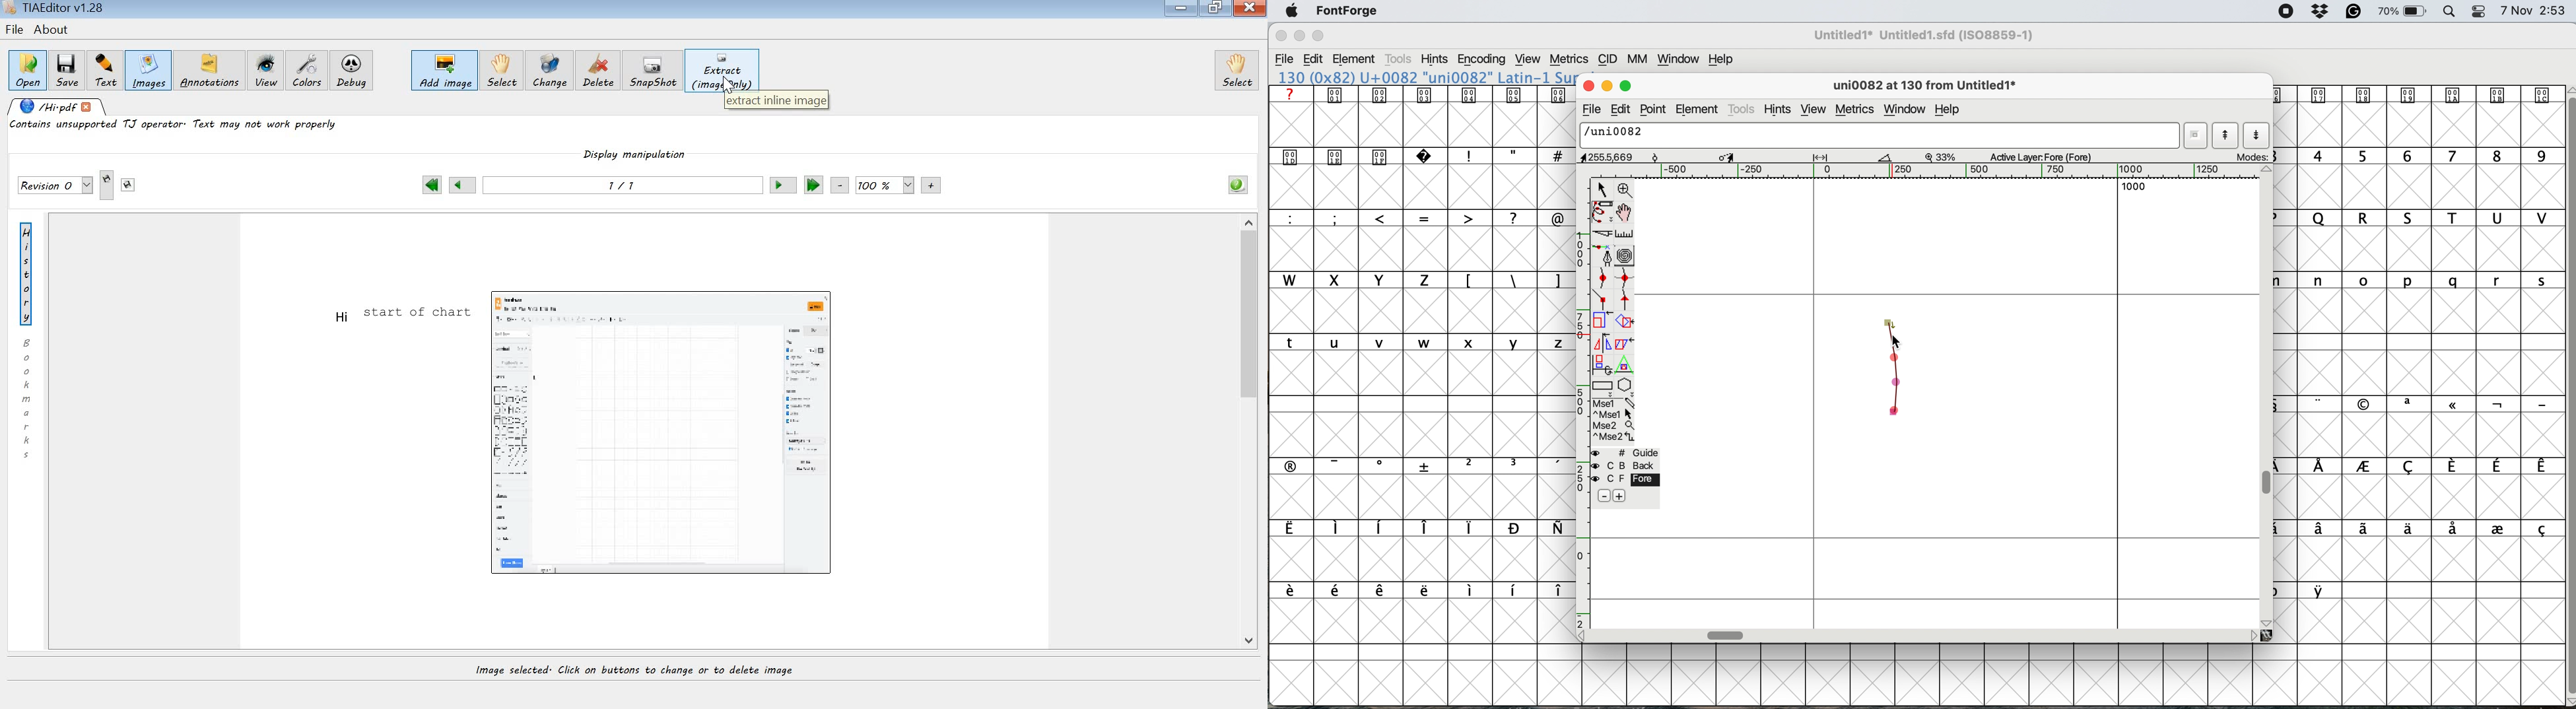  Describe the element at coordinates (1317, 35) in the screenshot. I see `maximise` at that location.